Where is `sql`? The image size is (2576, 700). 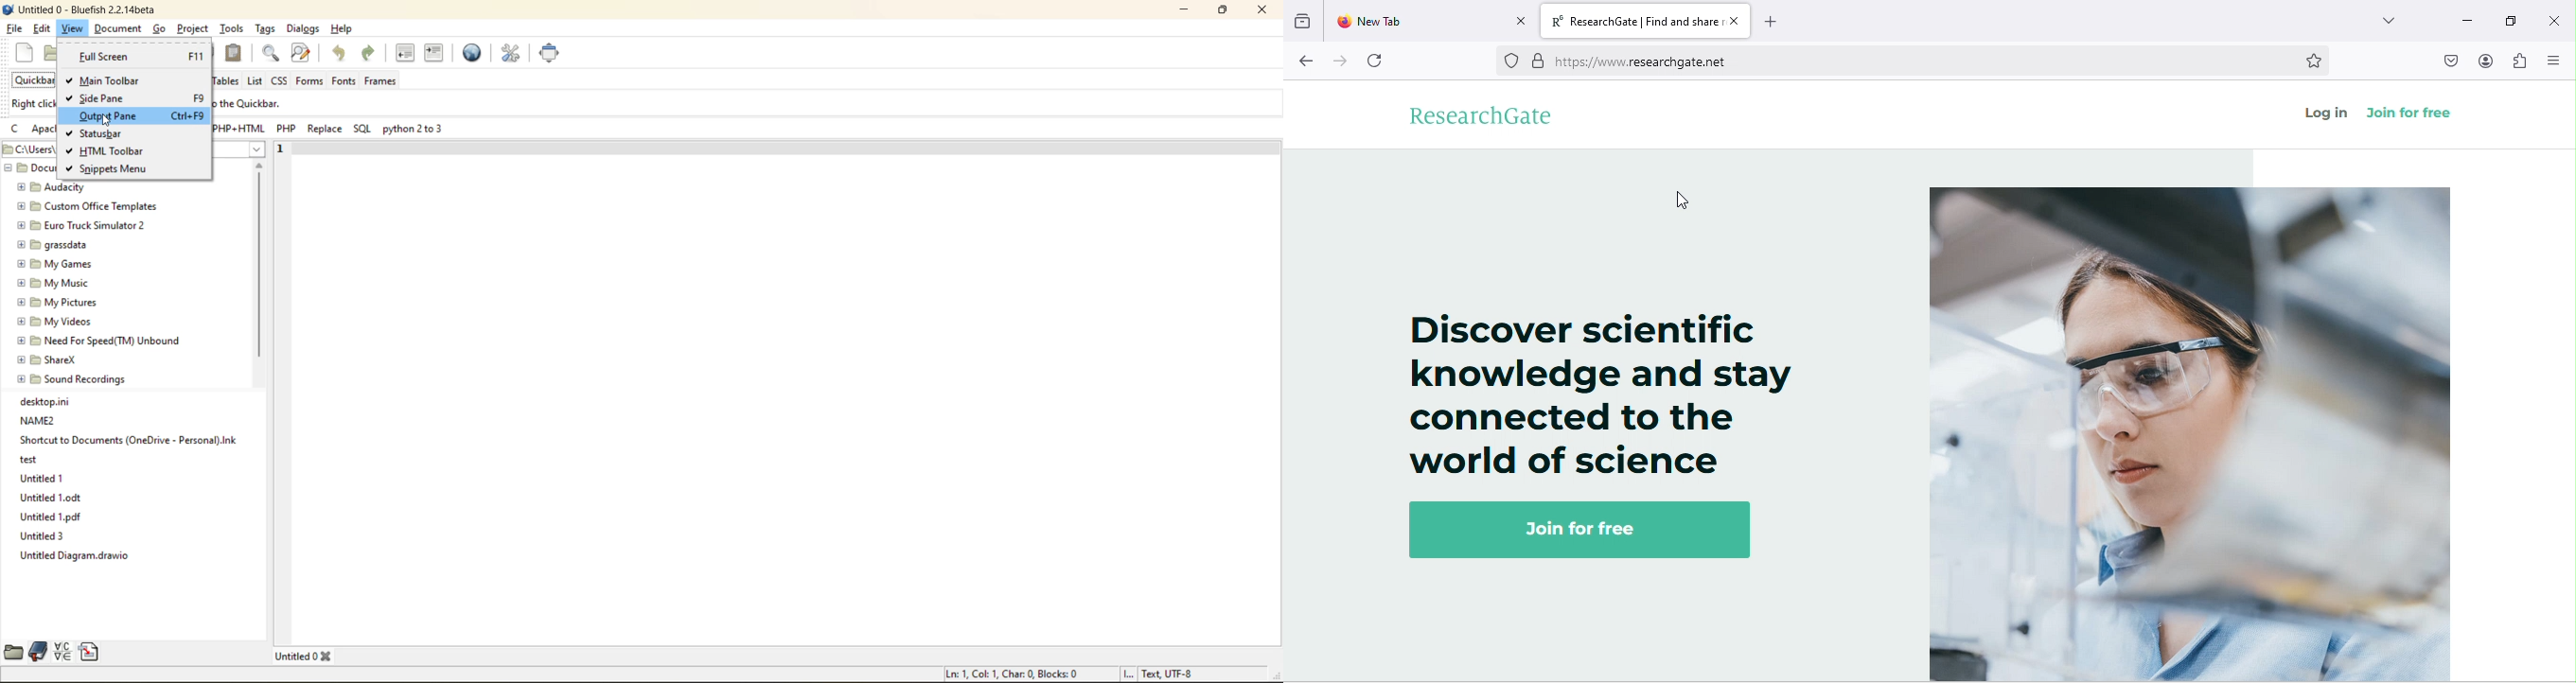
sql is located at coordinates (365, 130).